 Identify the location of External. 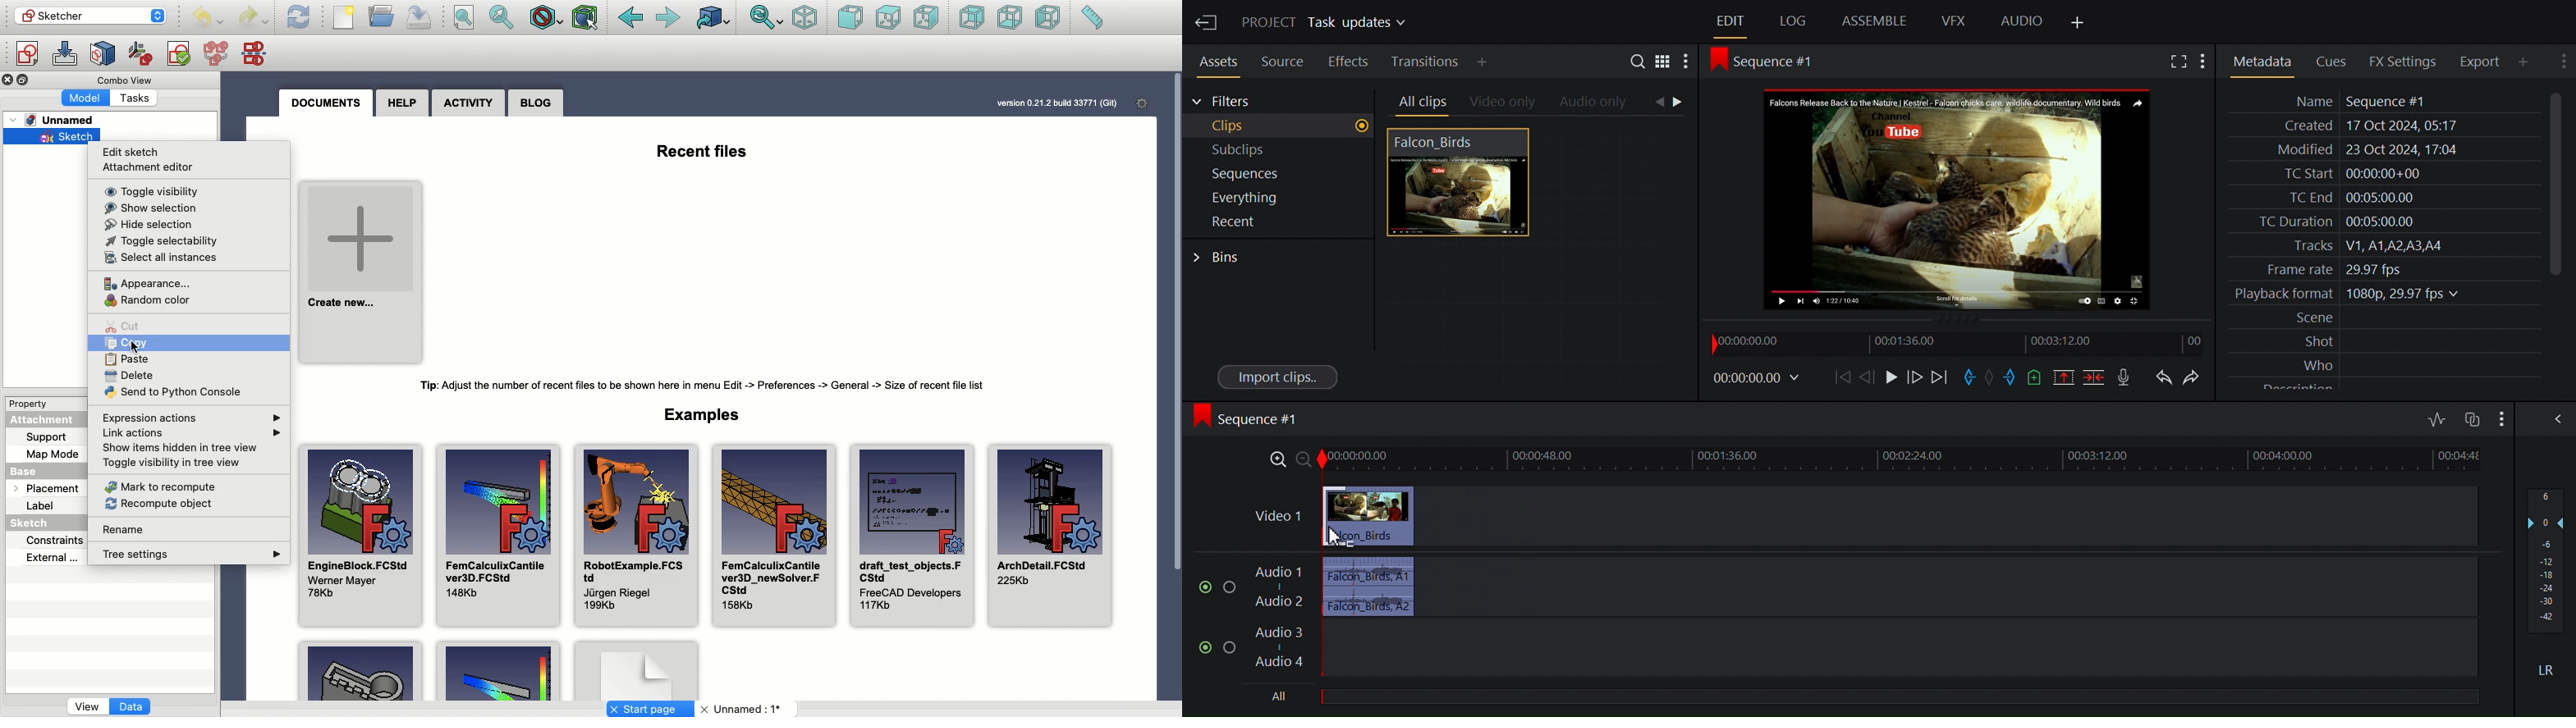
(50, 559).